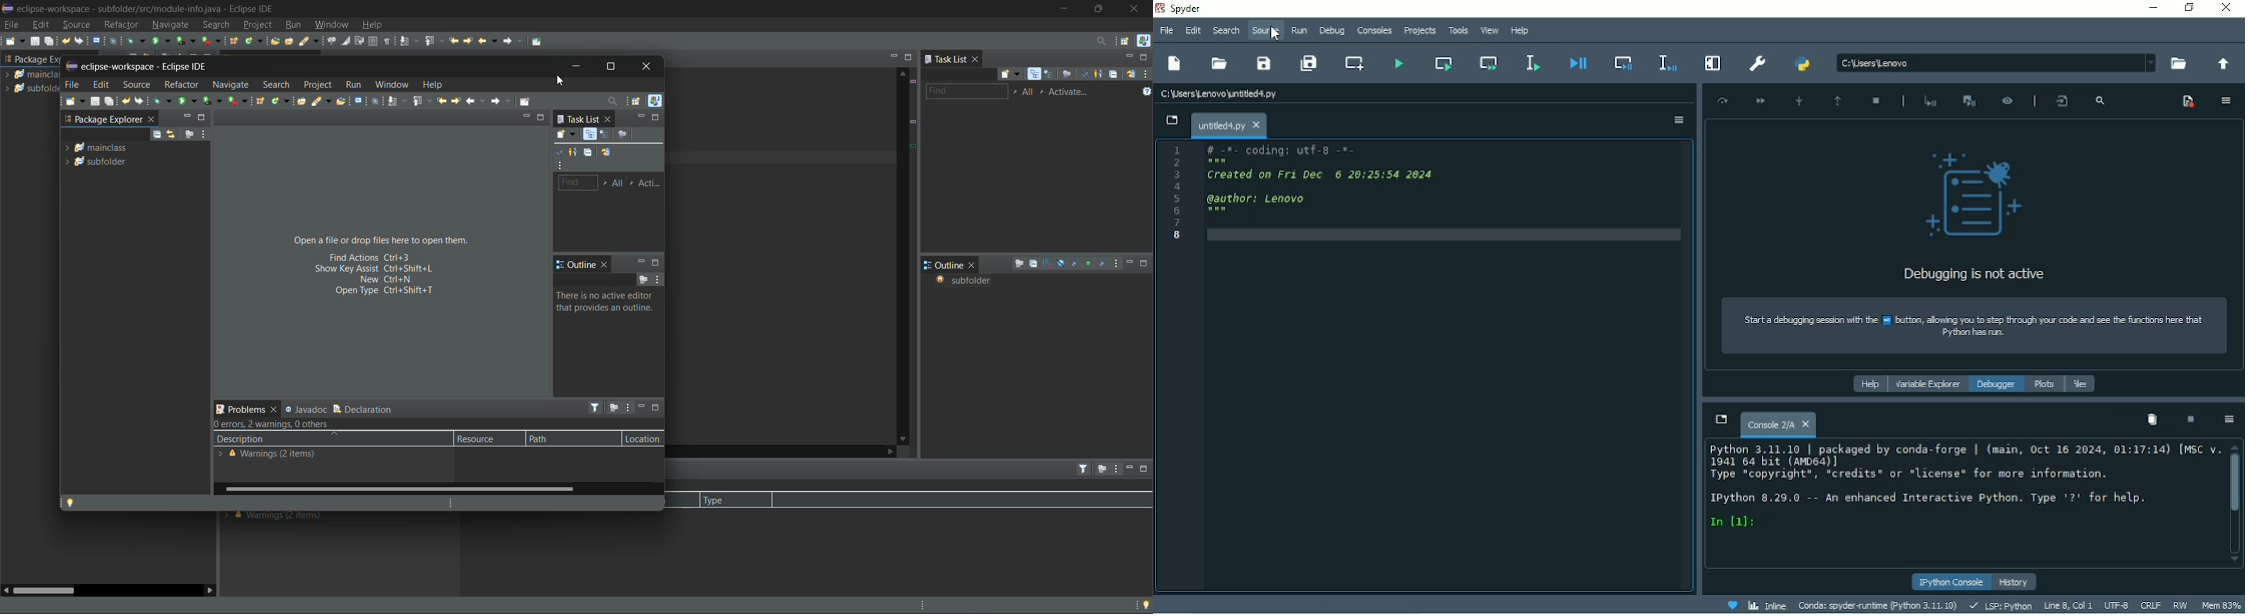 Image resolution: width=2268 pixels, height=616 pixels. What do you see at coordinates (1950, 582) in the screenshot?
I see `IPython console` at bounding box center [1950, 582].